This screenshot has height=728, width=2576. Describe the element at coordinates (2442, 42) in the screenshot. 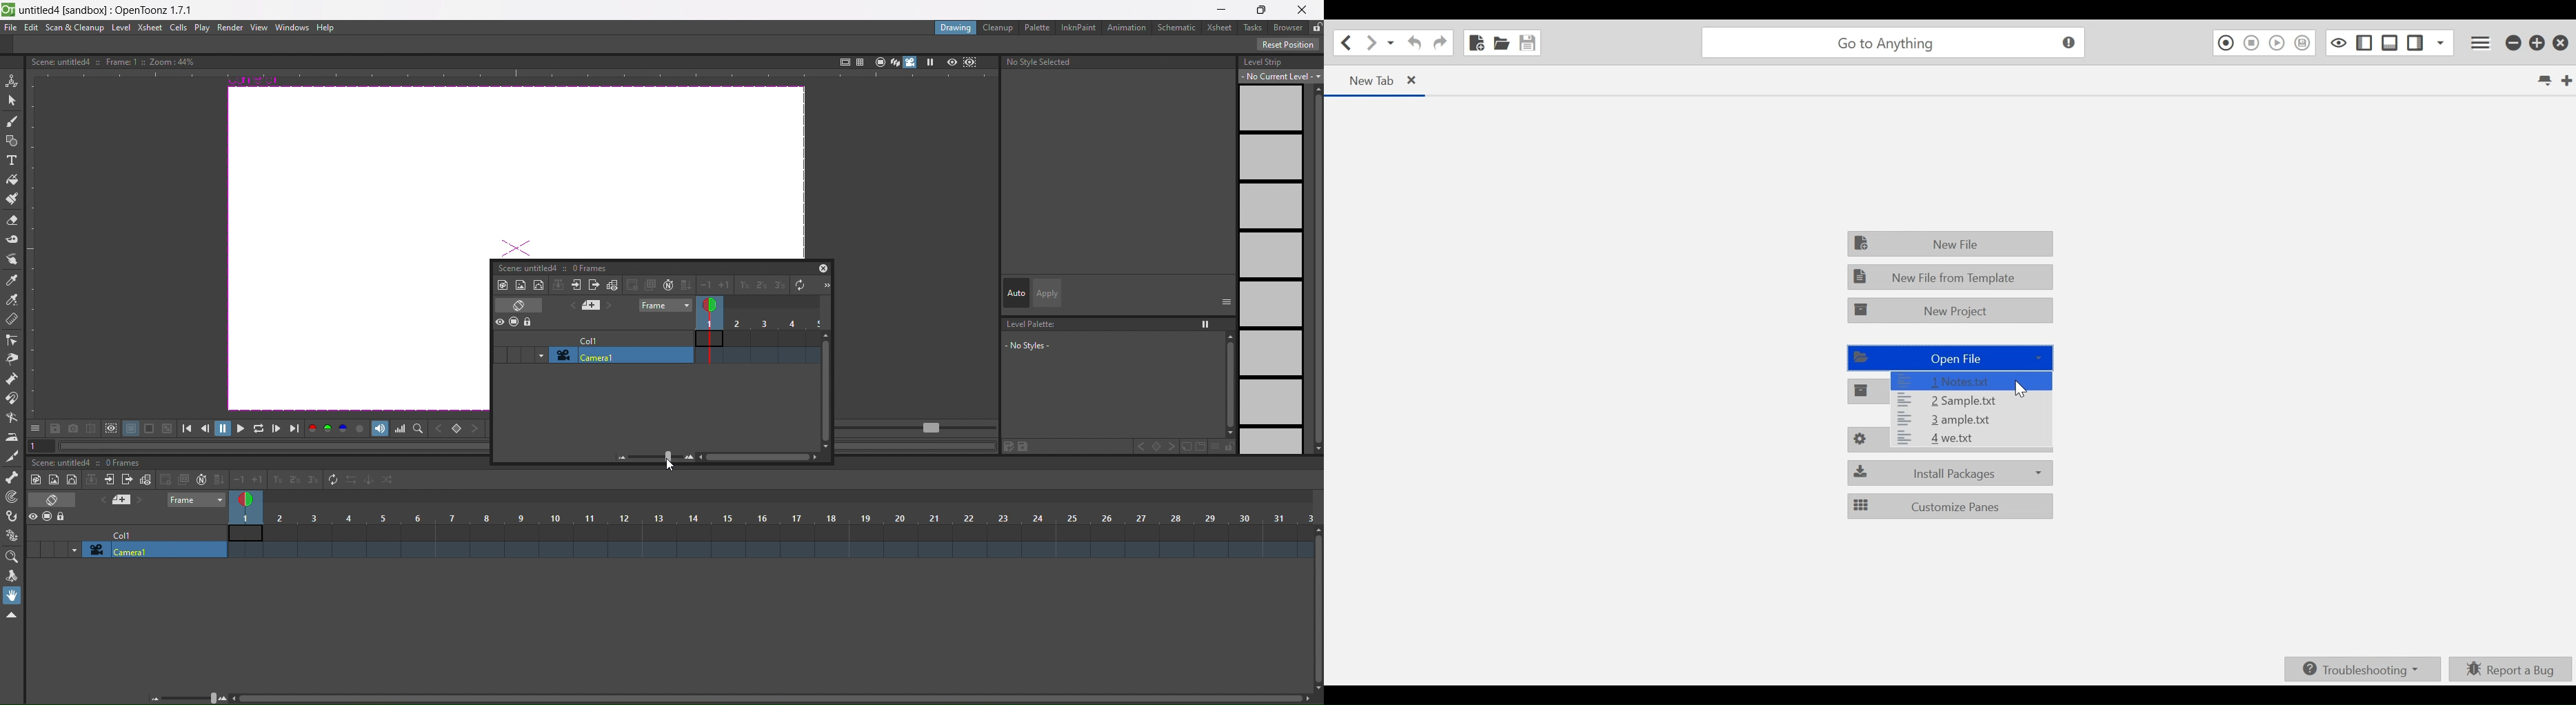

I see `Show Specific Sidebar` at that location.